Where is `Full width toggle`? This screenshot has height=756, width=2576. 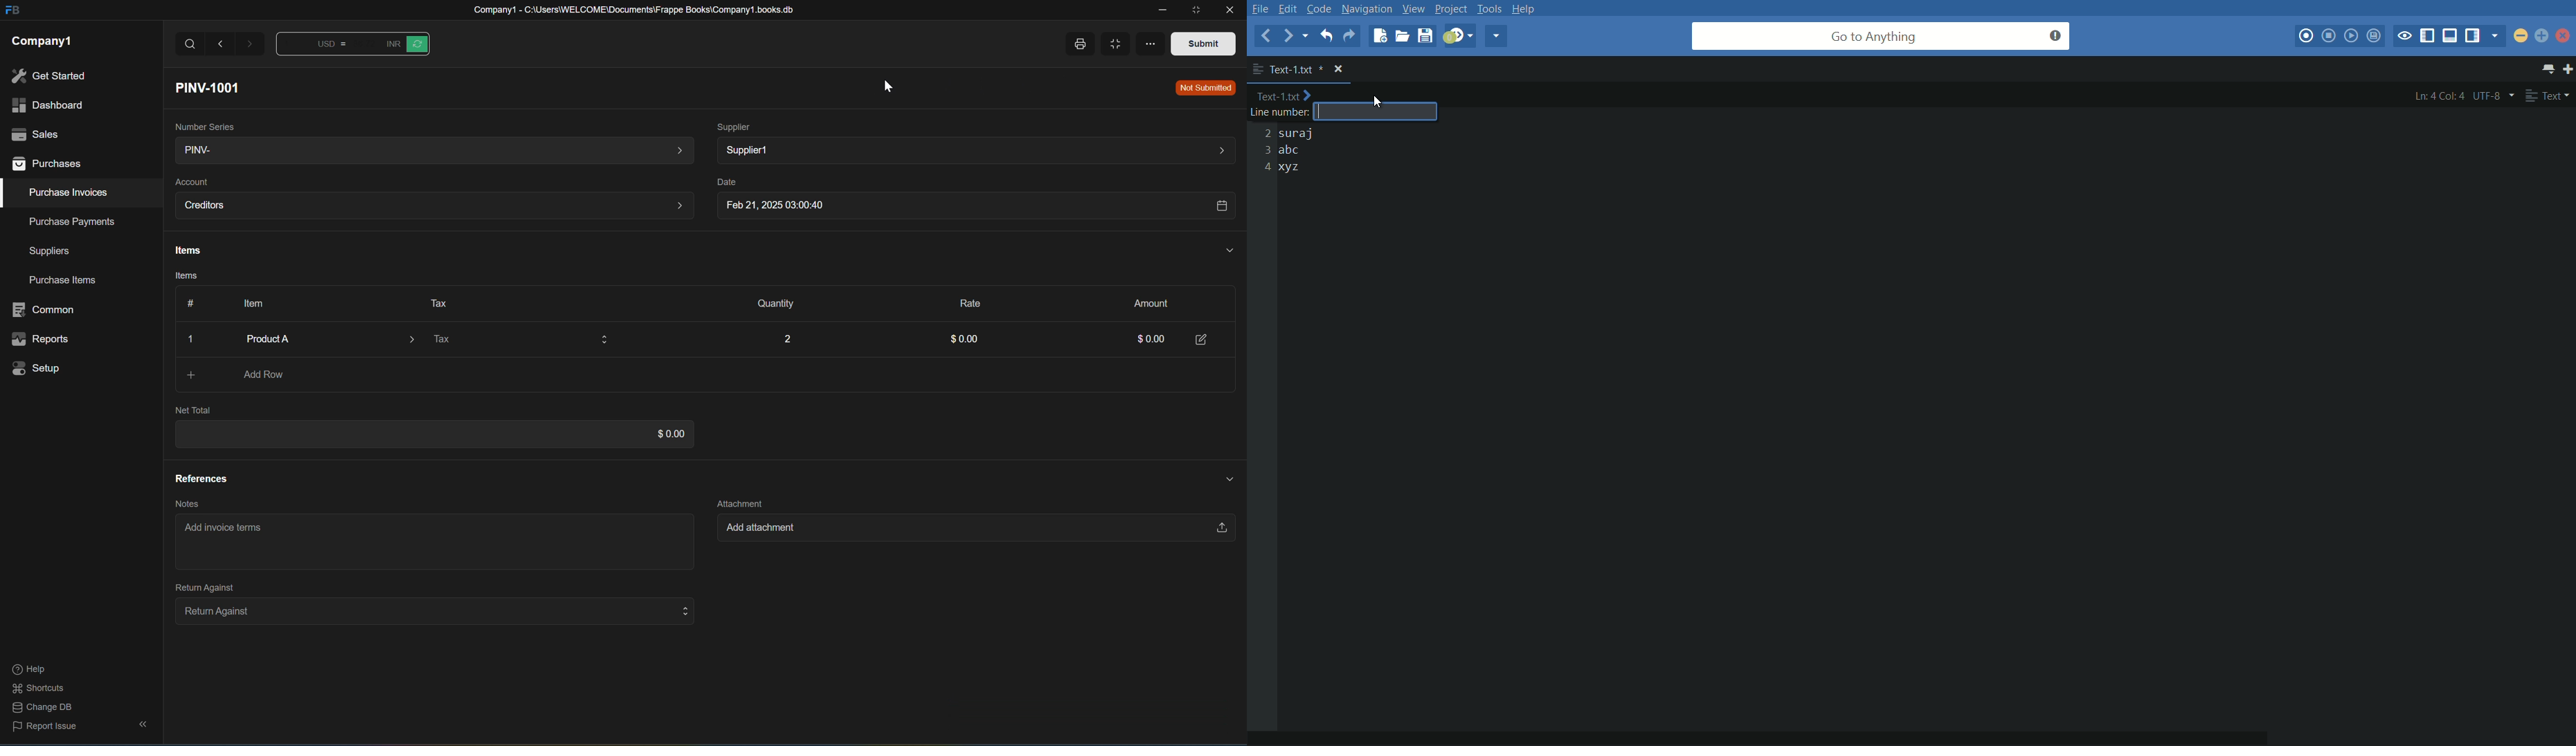
Full width toggle is located at coordinates (1121, 45).